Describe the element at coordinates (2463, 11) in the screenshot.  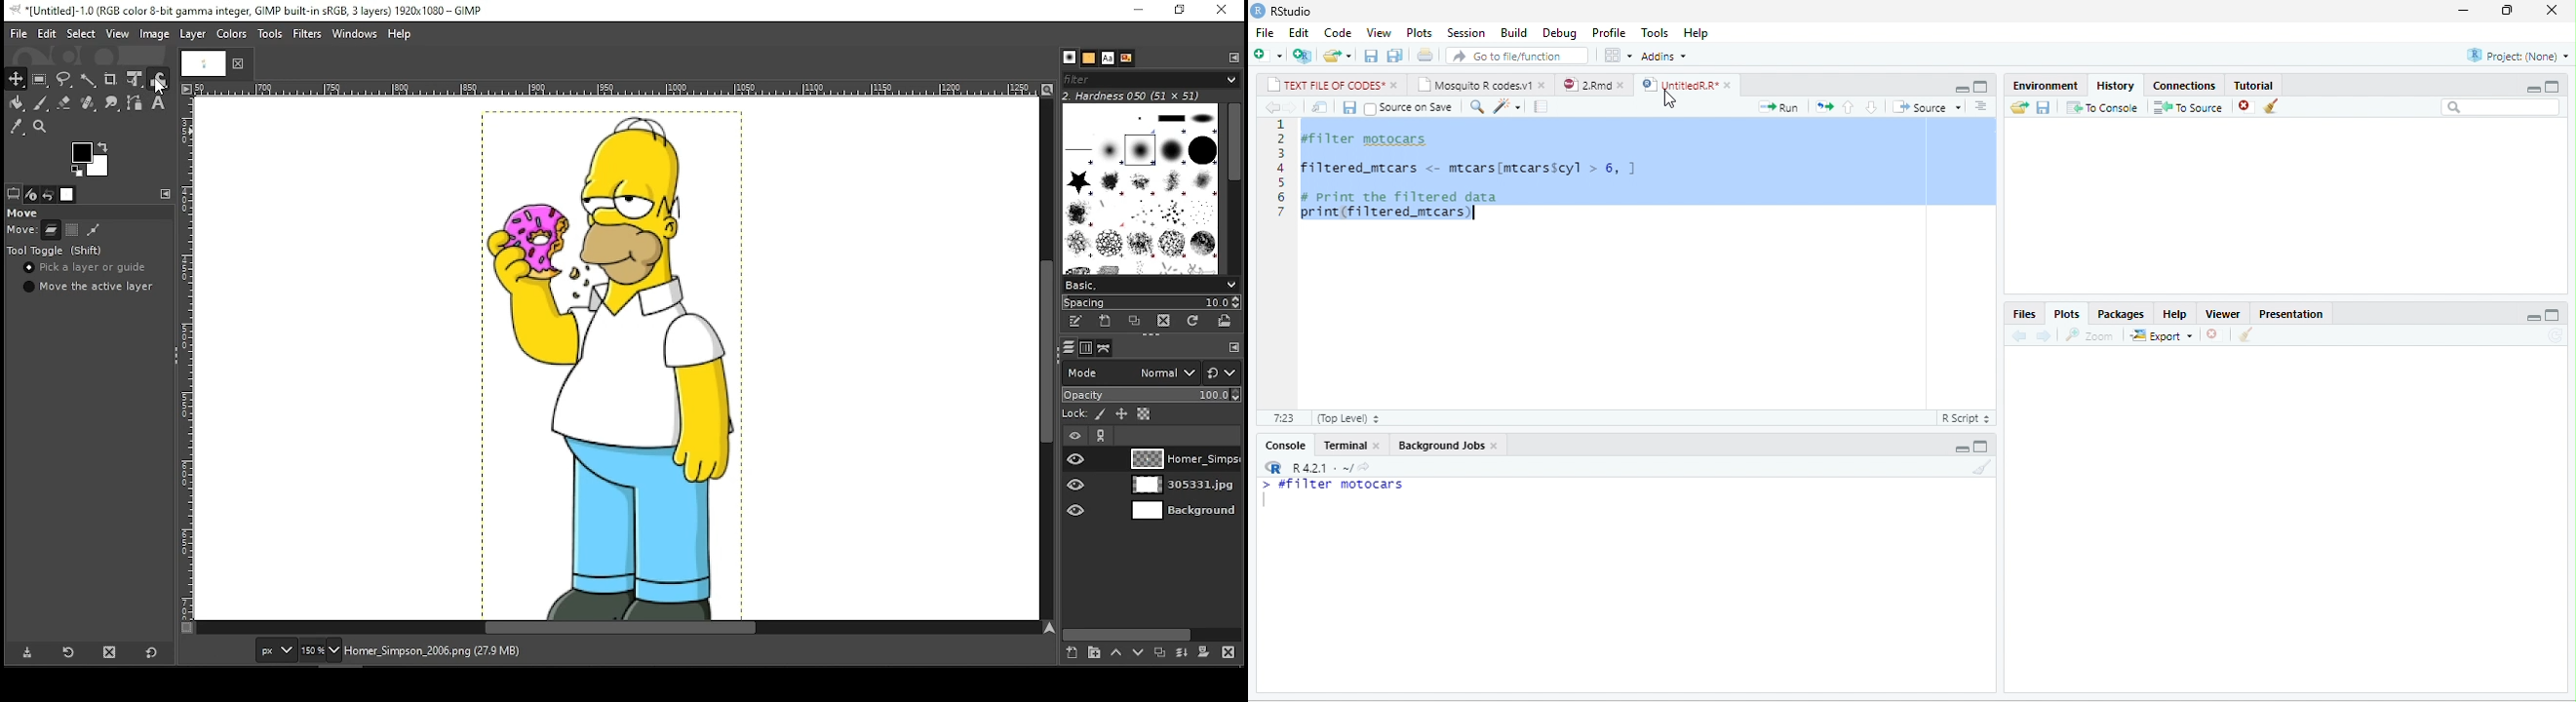
I see `minimize` at that location.